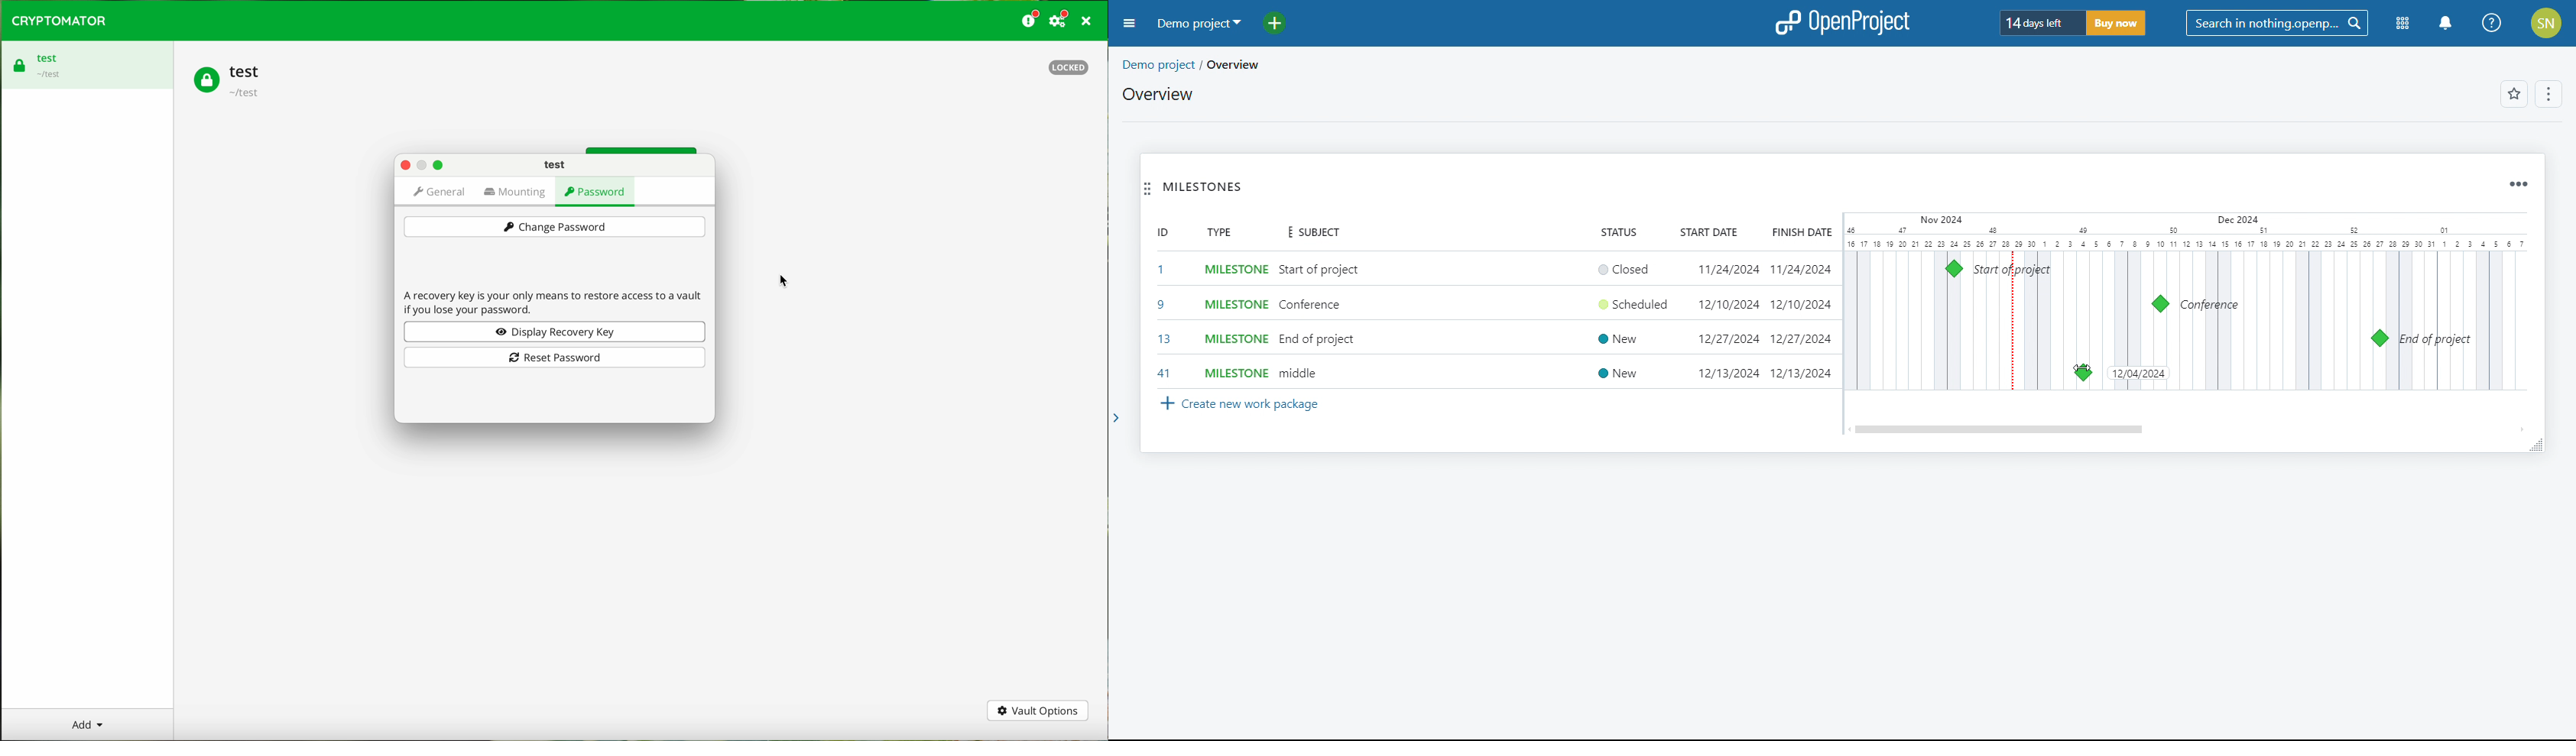 Image resolution: width=2576 pixels, height=756 pixels. What do you see at coordinates (48, 64) in the screenshot?
I see `test vault` at bounding box center [48, 64].